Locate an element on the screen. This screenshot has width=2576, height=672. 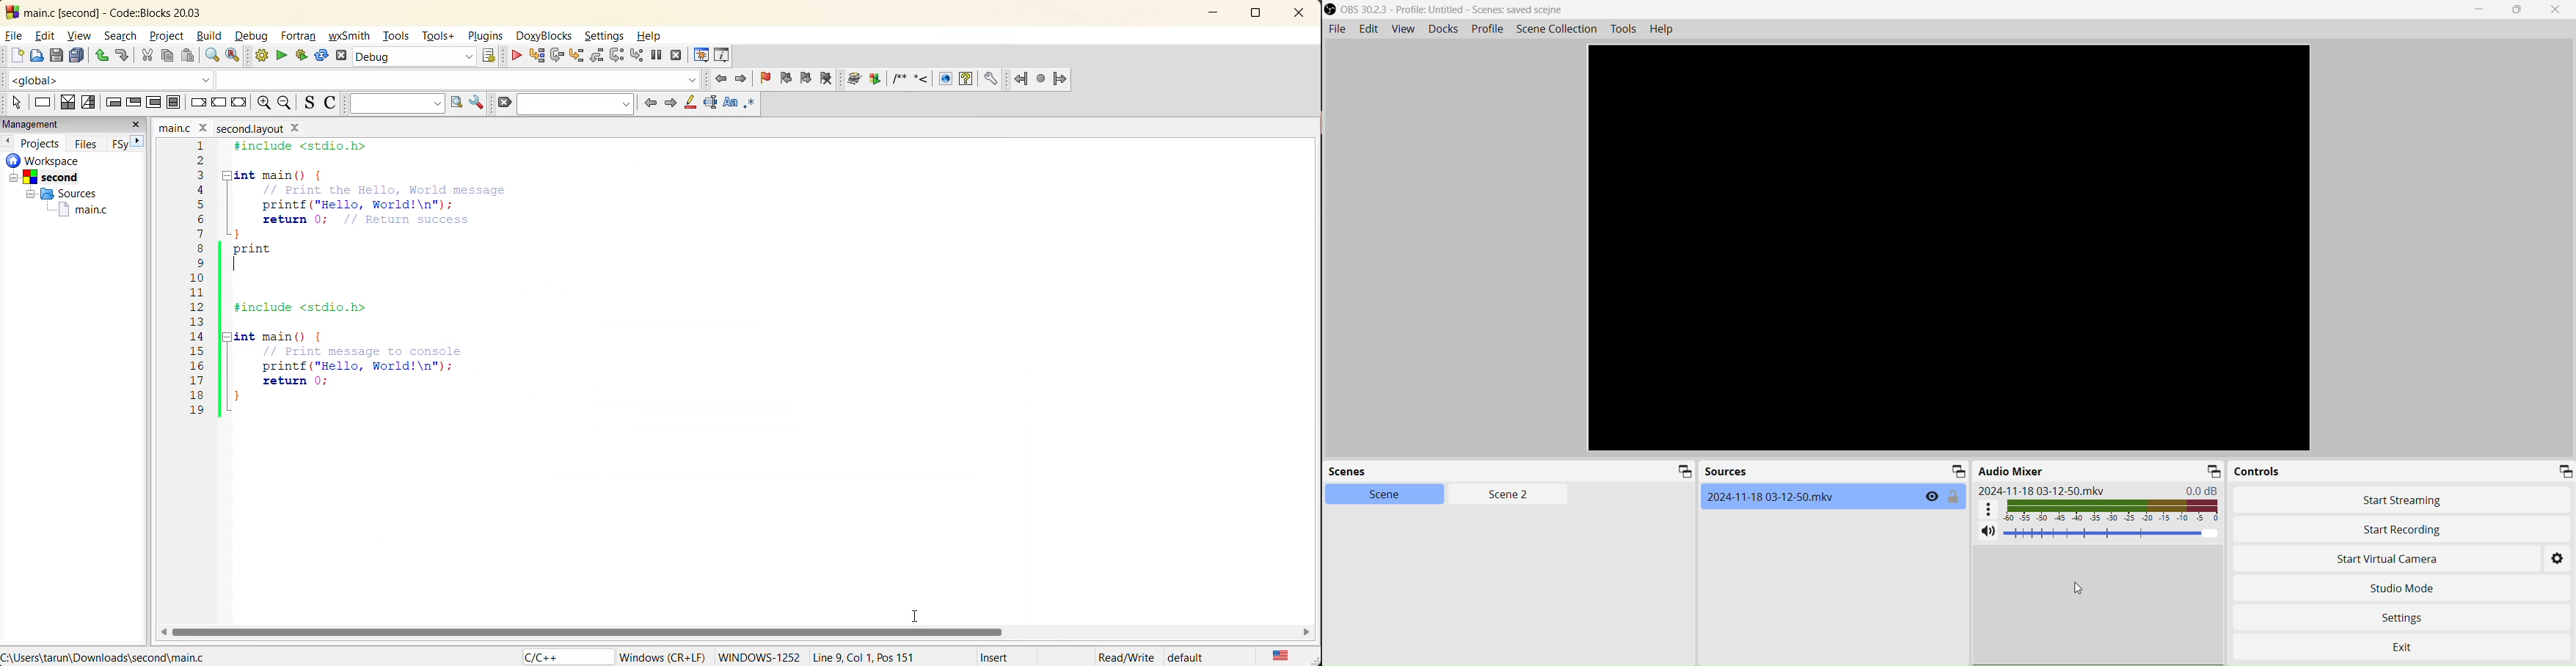
OBS Studio is located at coordinates (1450, 10).